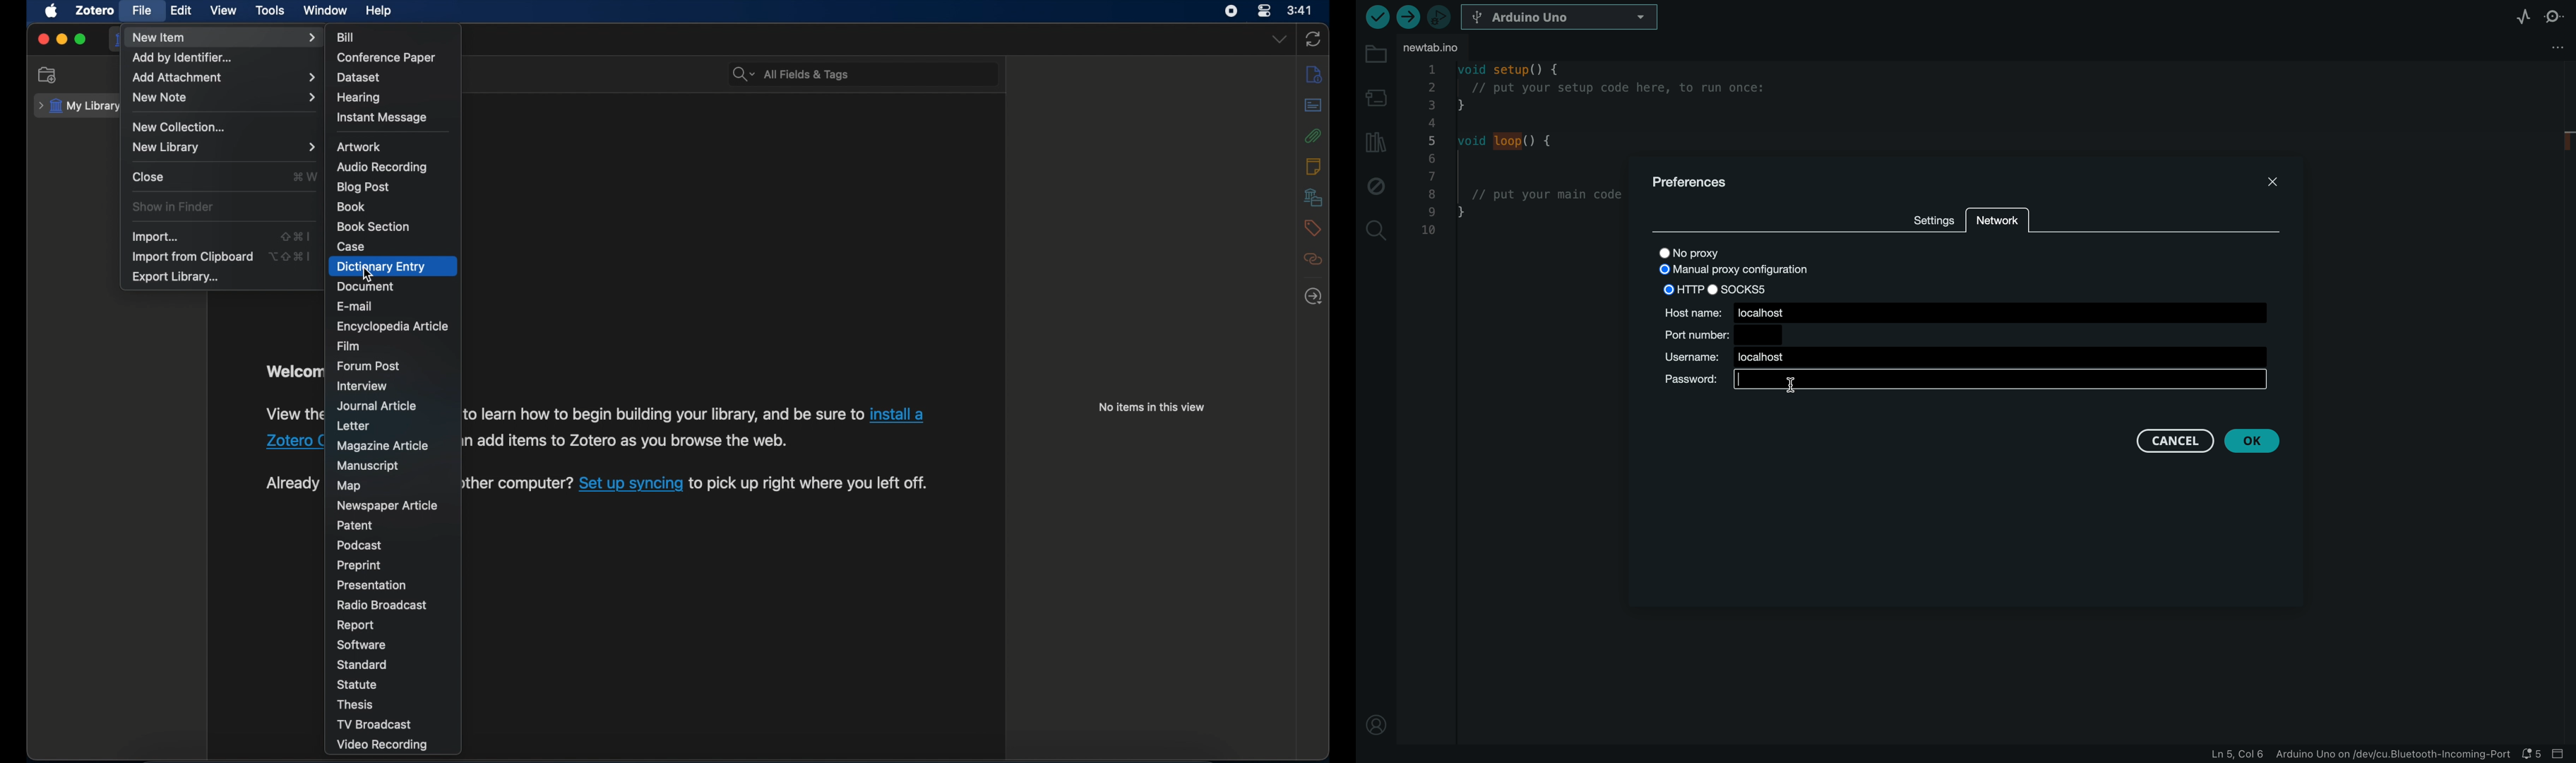  What do you see at coordinates (1232, 11) in the screenshot?
I see `screen recorder` at bounding box center [1232, 11].